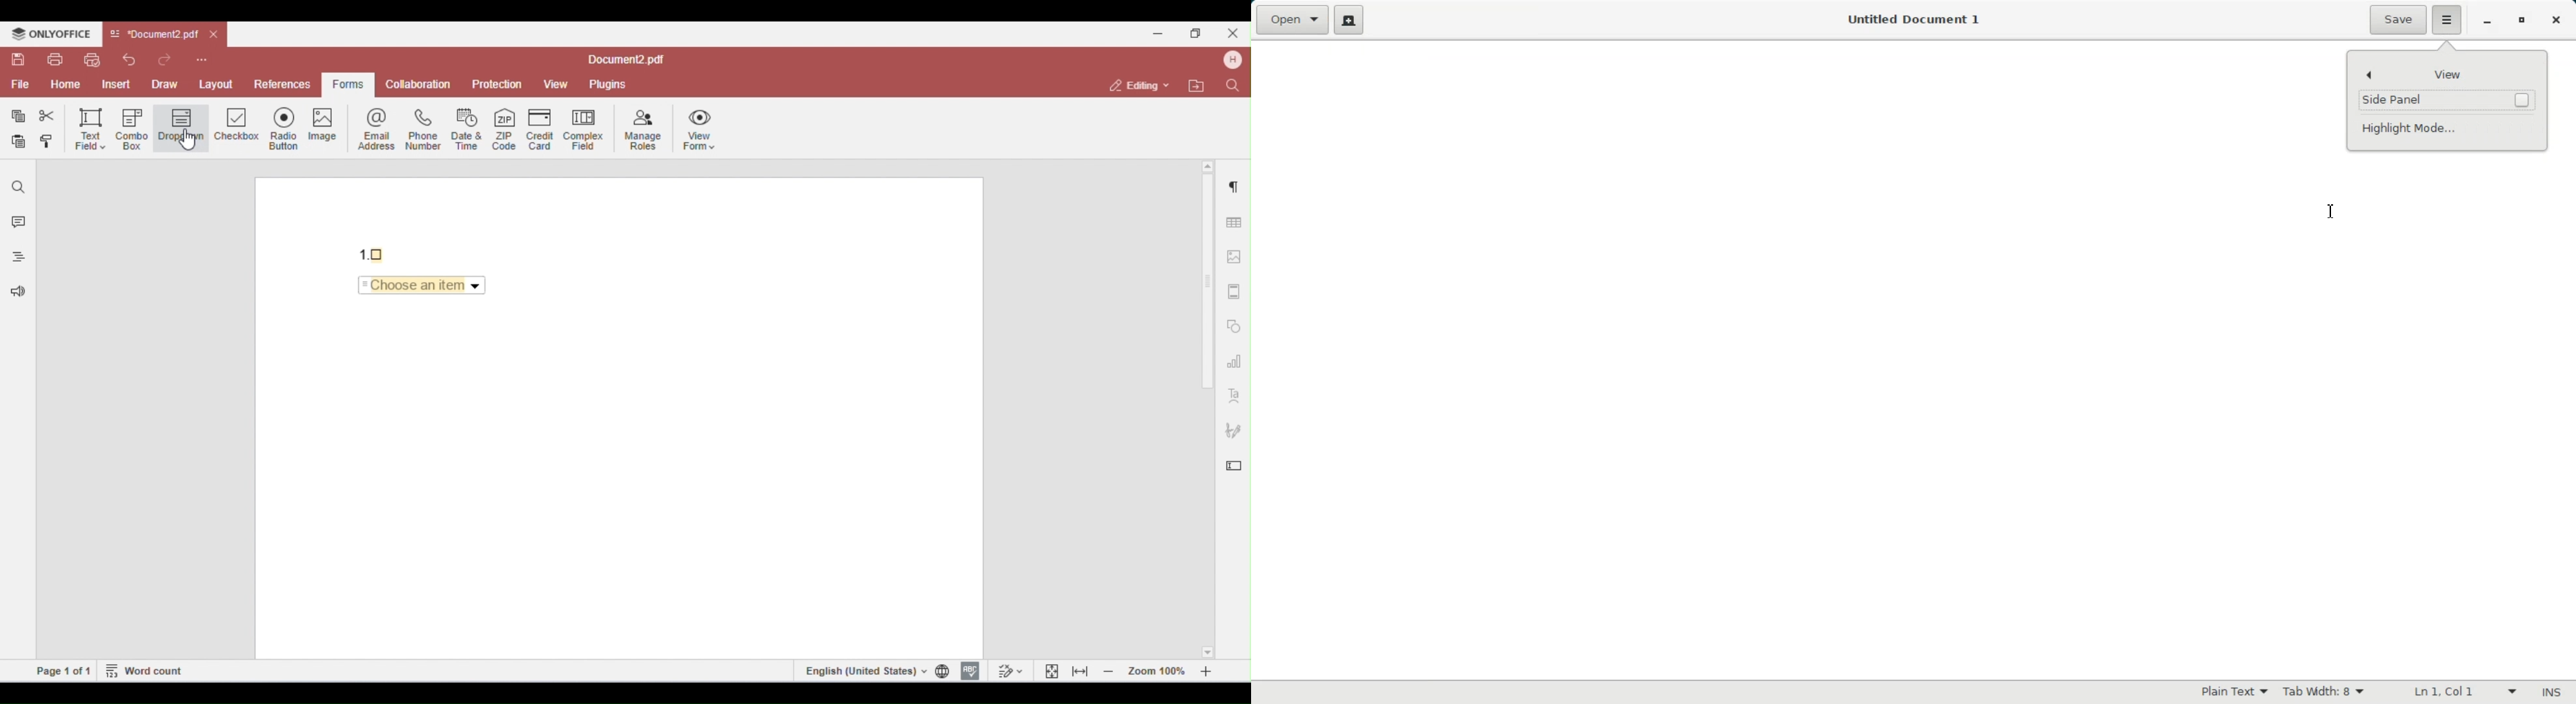 The width and height of the screenshot is (2576, 728). What do you see at coordinates (1235, 257) in the screenshot?
I see `image settings` at bounding box center [1235, 257].